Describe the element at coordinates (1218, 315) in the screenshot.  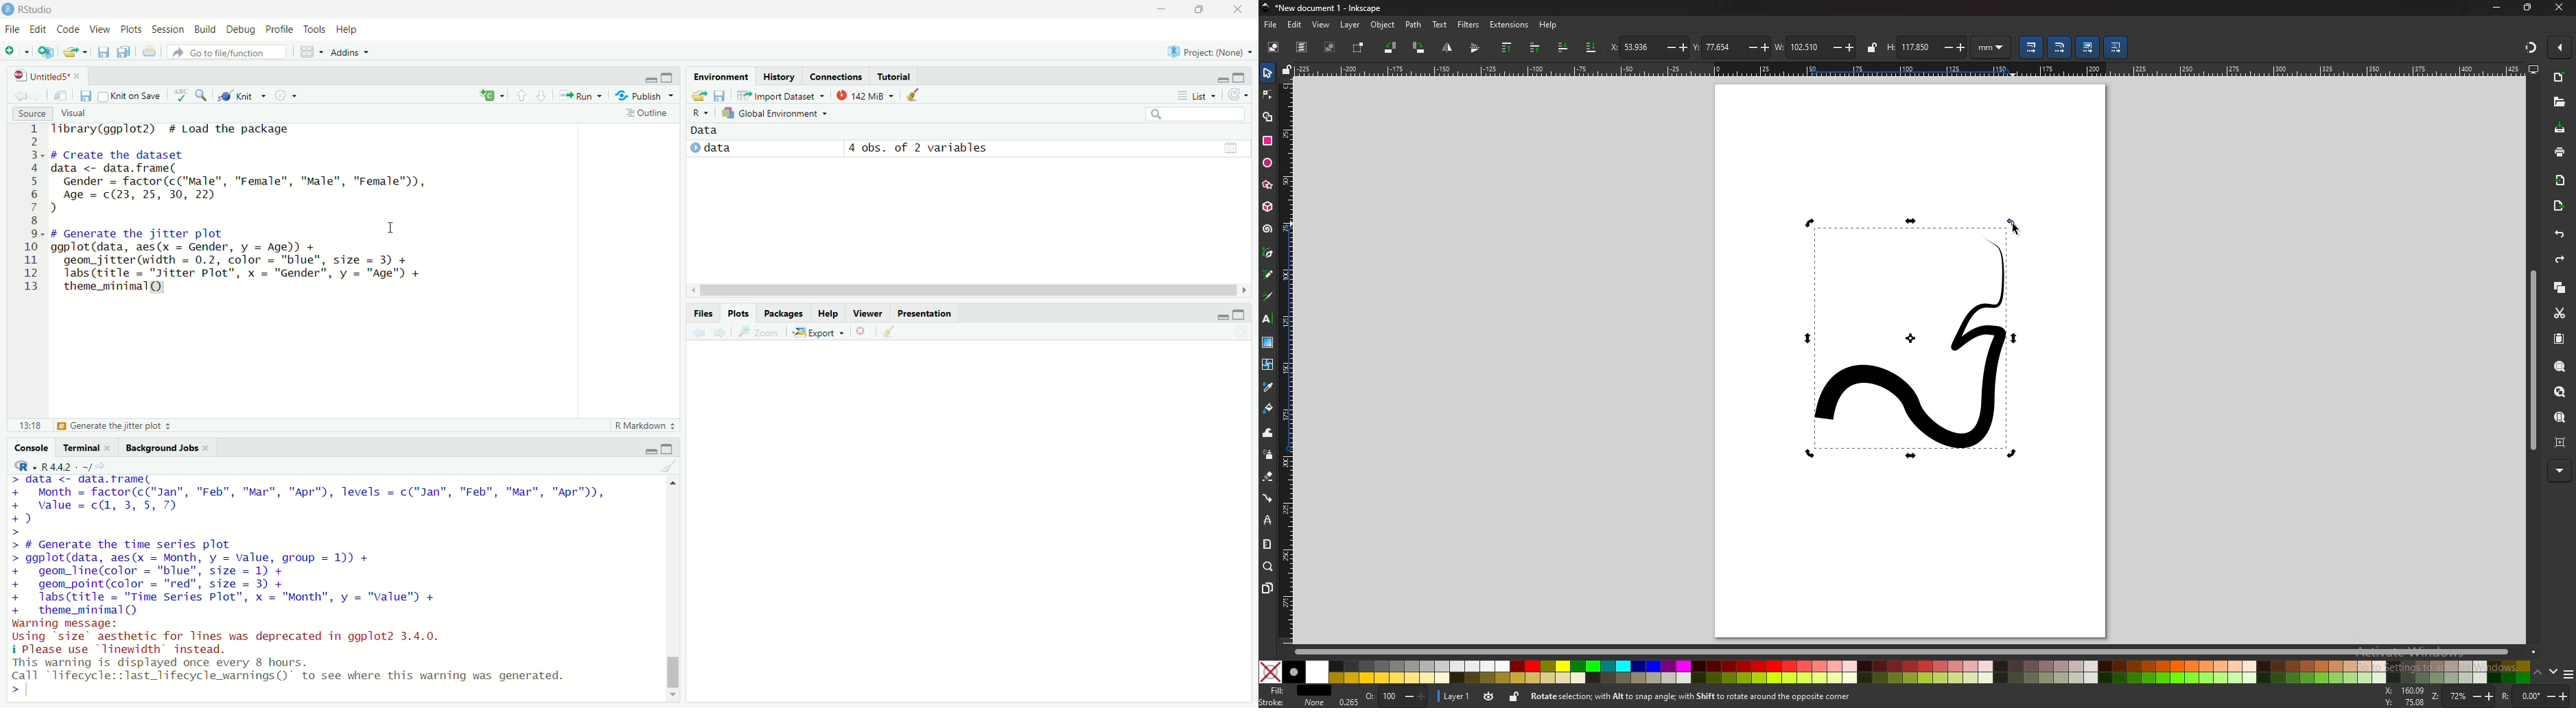
I see `minimize` at that location.